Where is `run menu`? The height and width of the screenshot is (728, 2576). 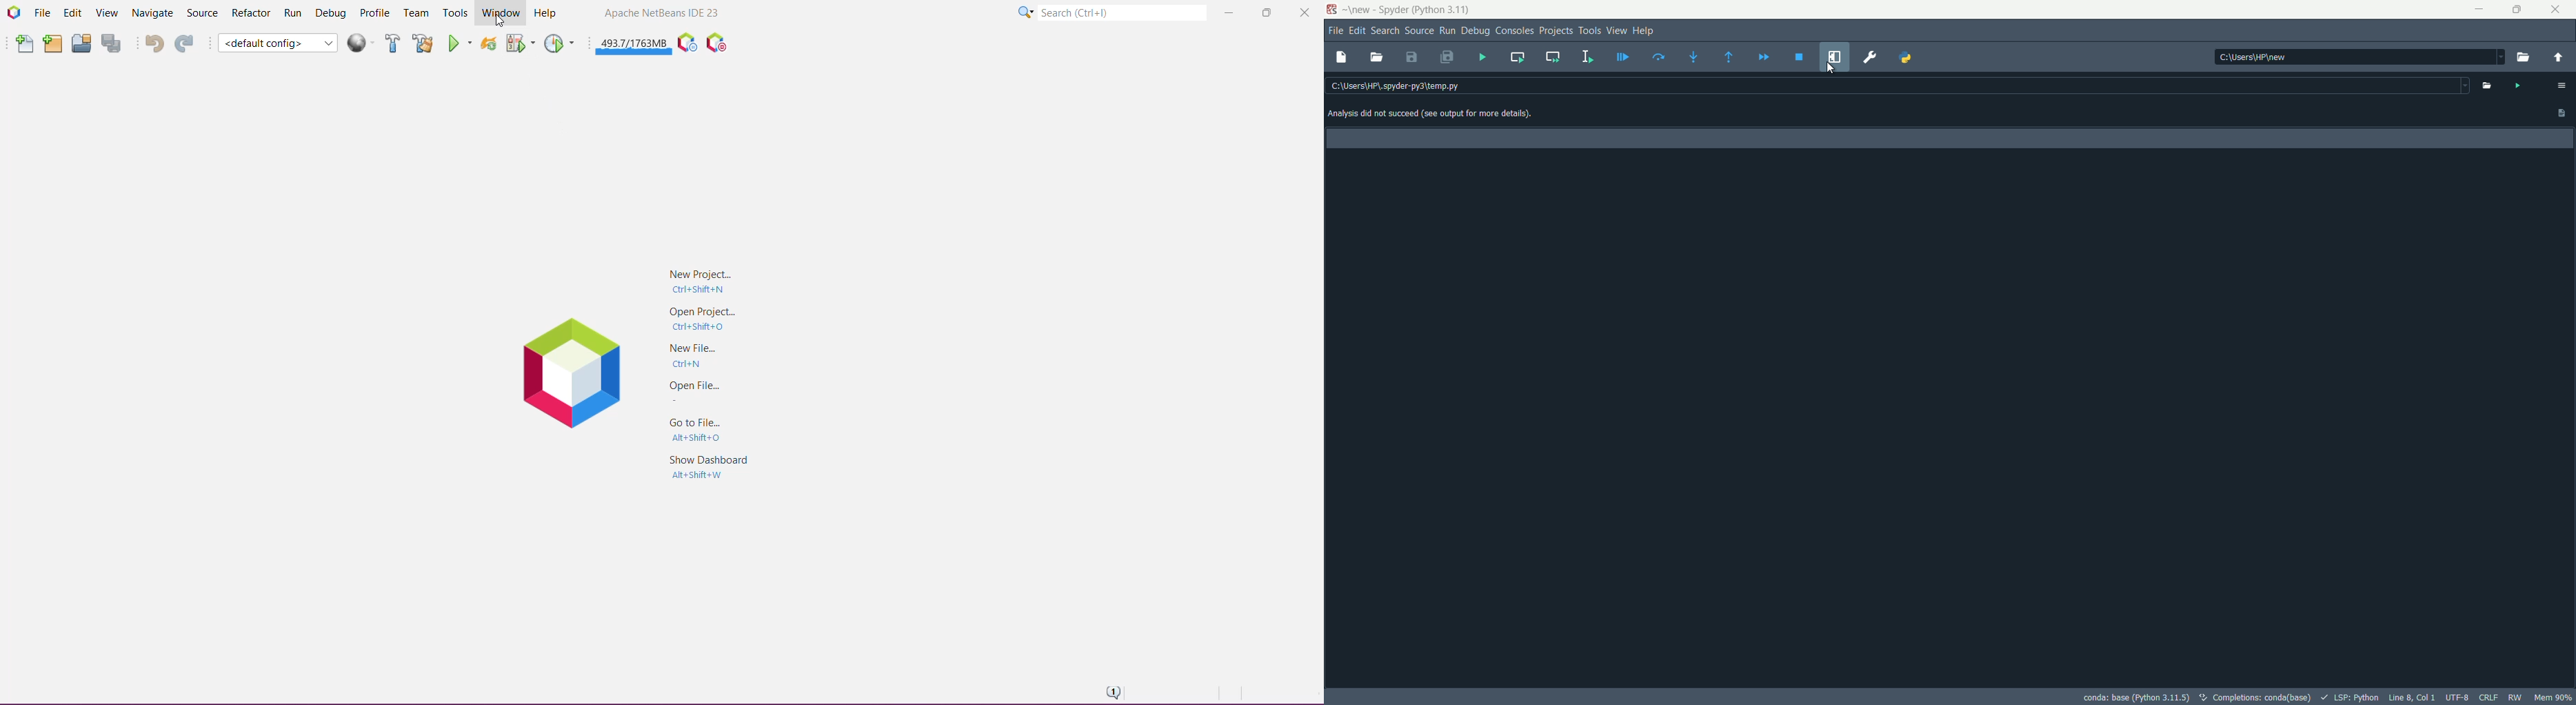
run menu is located at coordinates (1447, 31).